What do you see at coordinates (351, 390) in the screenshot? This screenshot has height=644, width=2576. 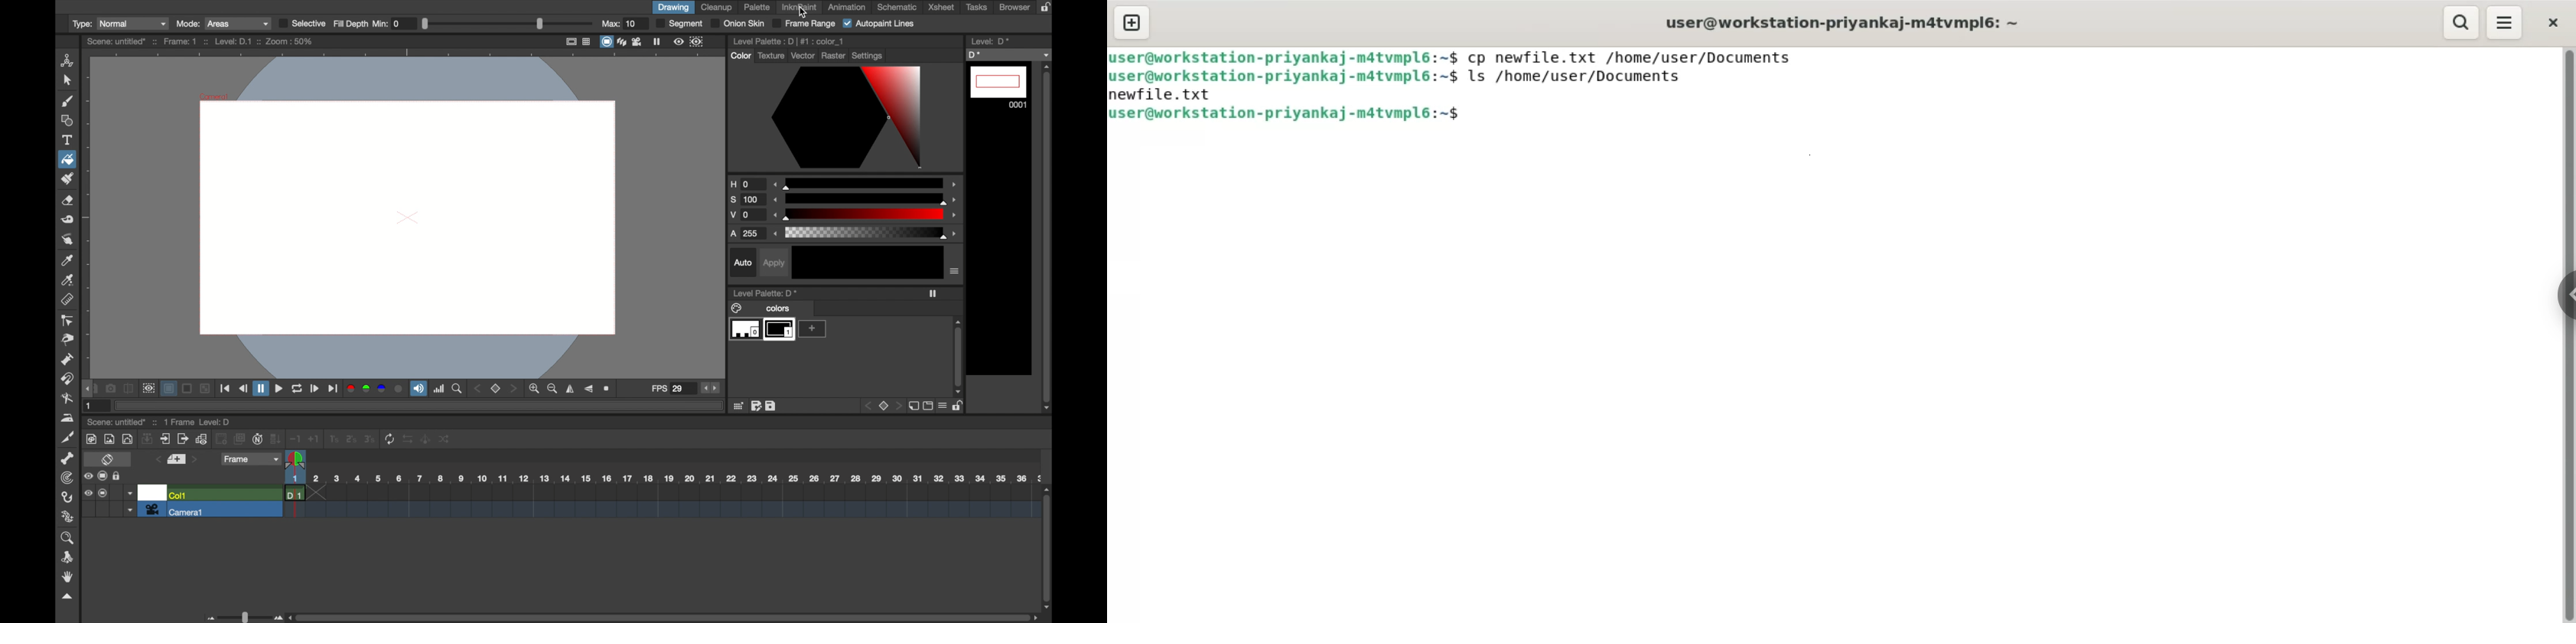 I see `red` at bounding box center [351, 390].